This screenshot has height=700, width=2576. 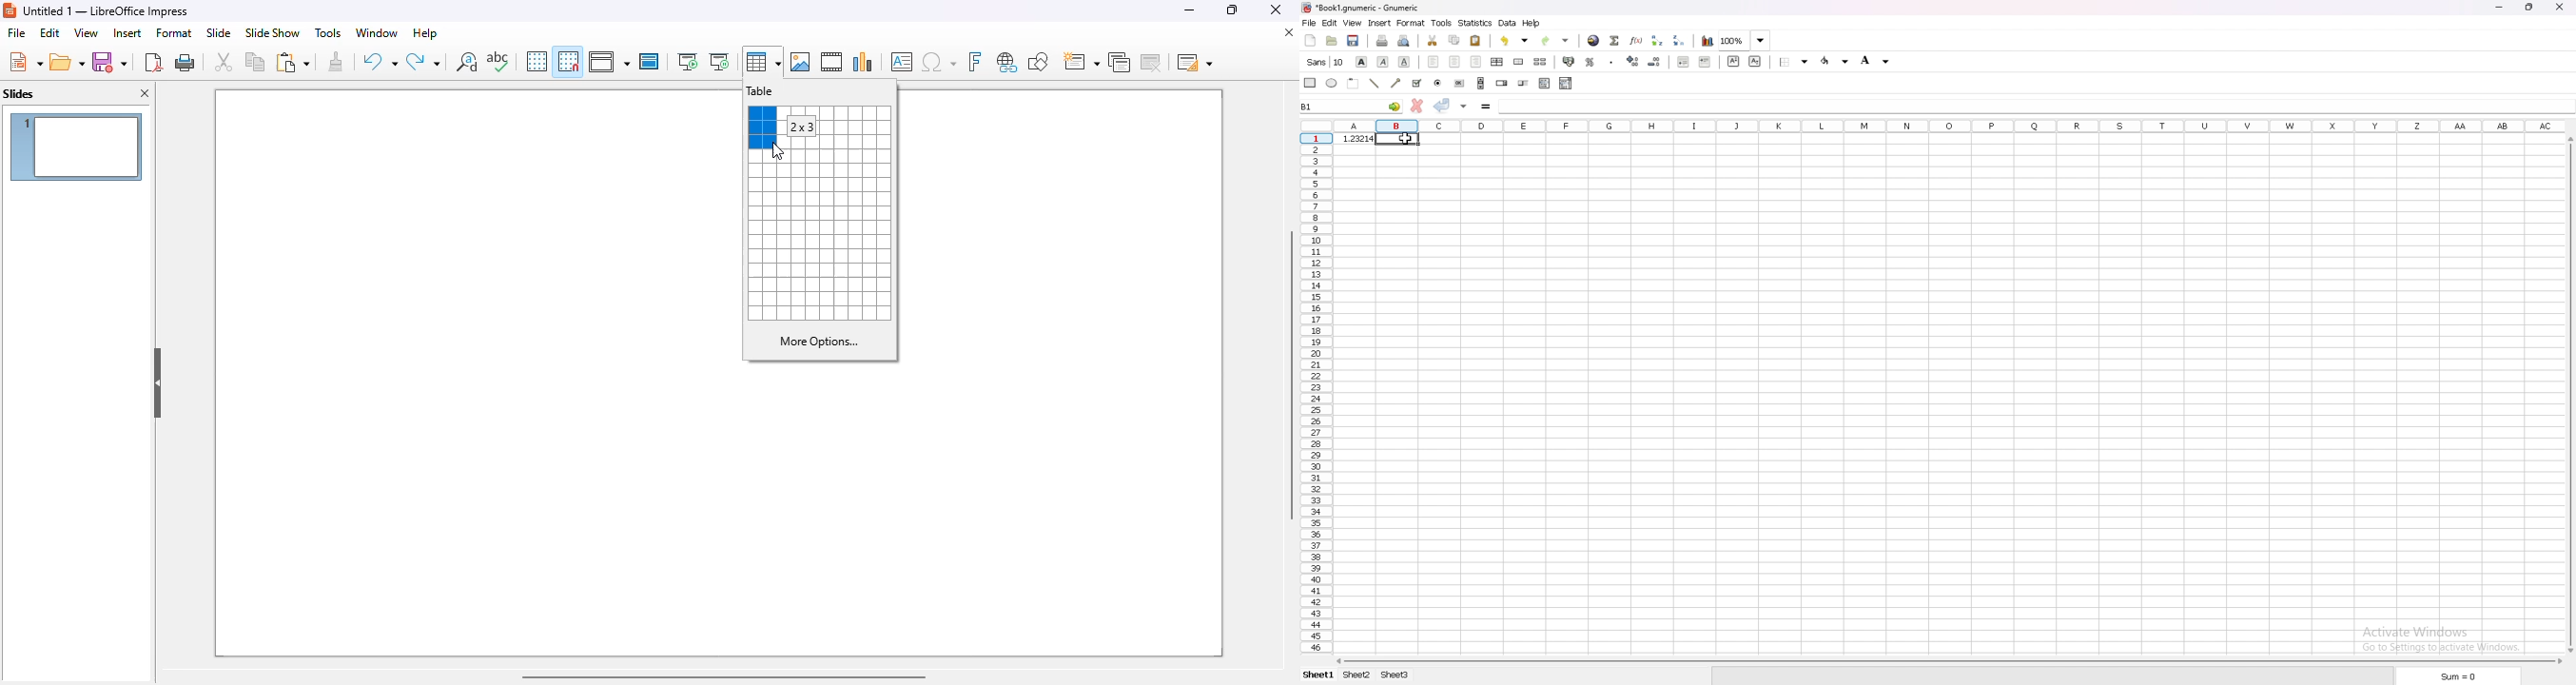 I want to click on accounting, so click(x=1569, y=61).